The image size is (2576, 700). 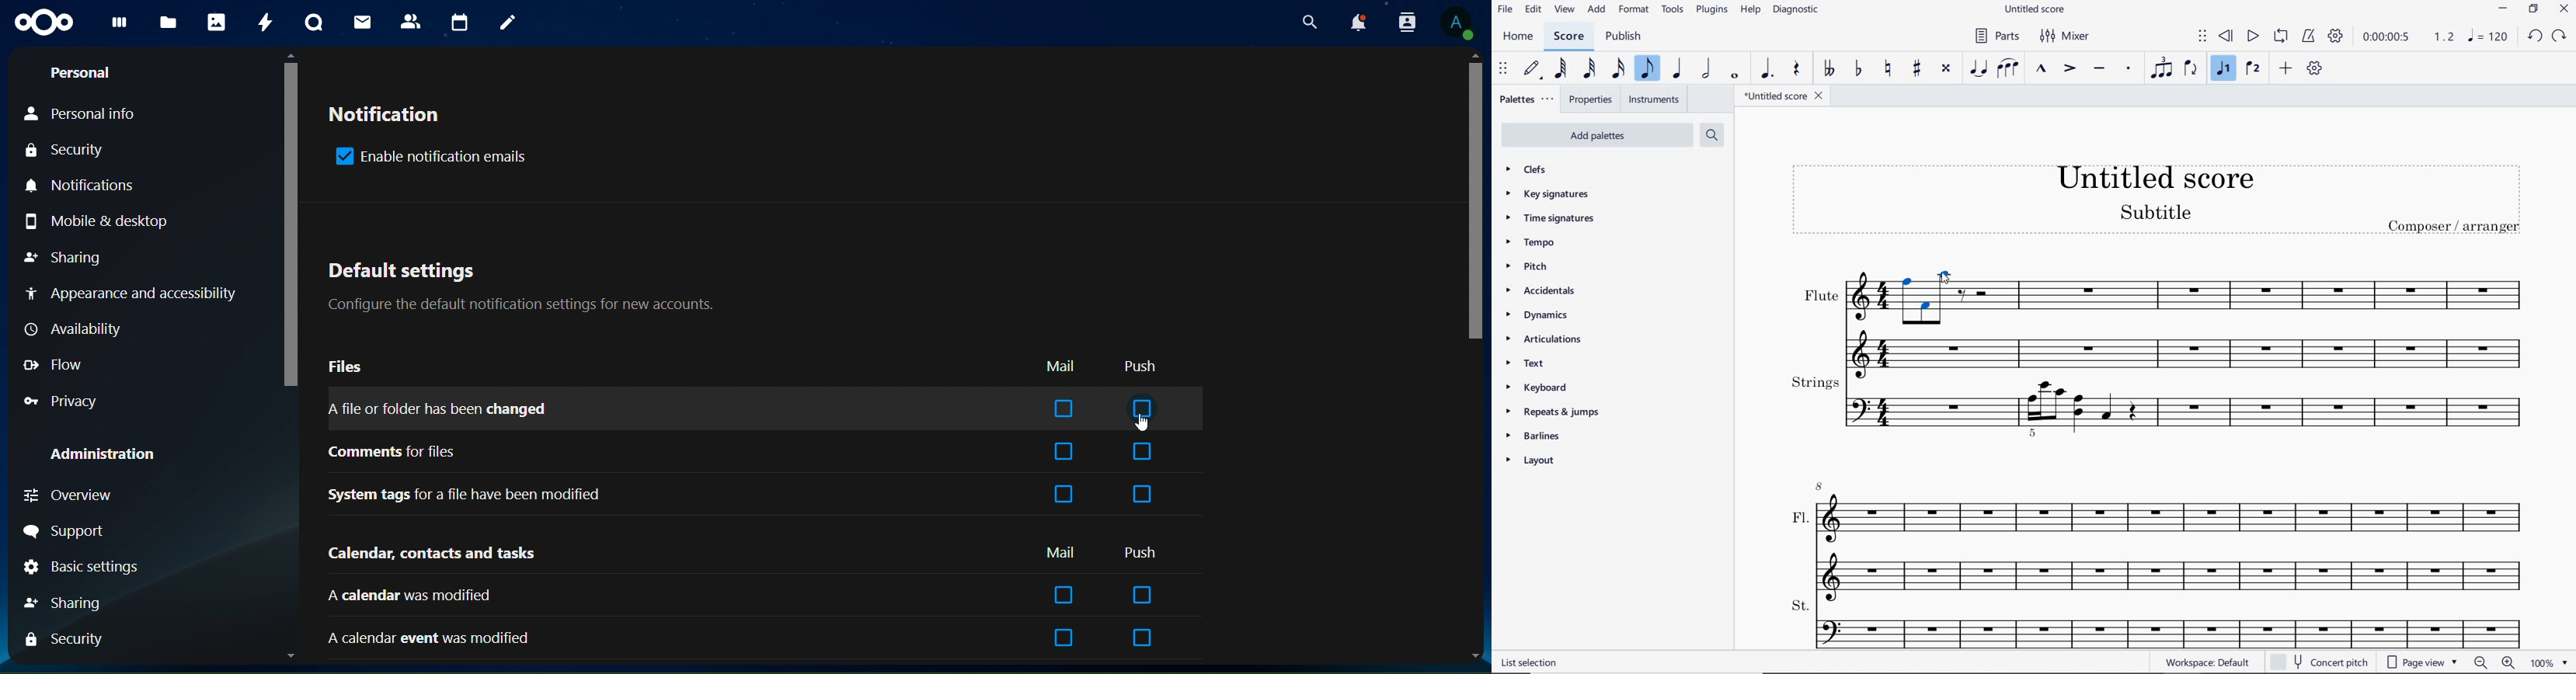 What do you see at coordinates (1355, 23) in the screenshot?
I see `notifications` at bounding box center [1355, 23].